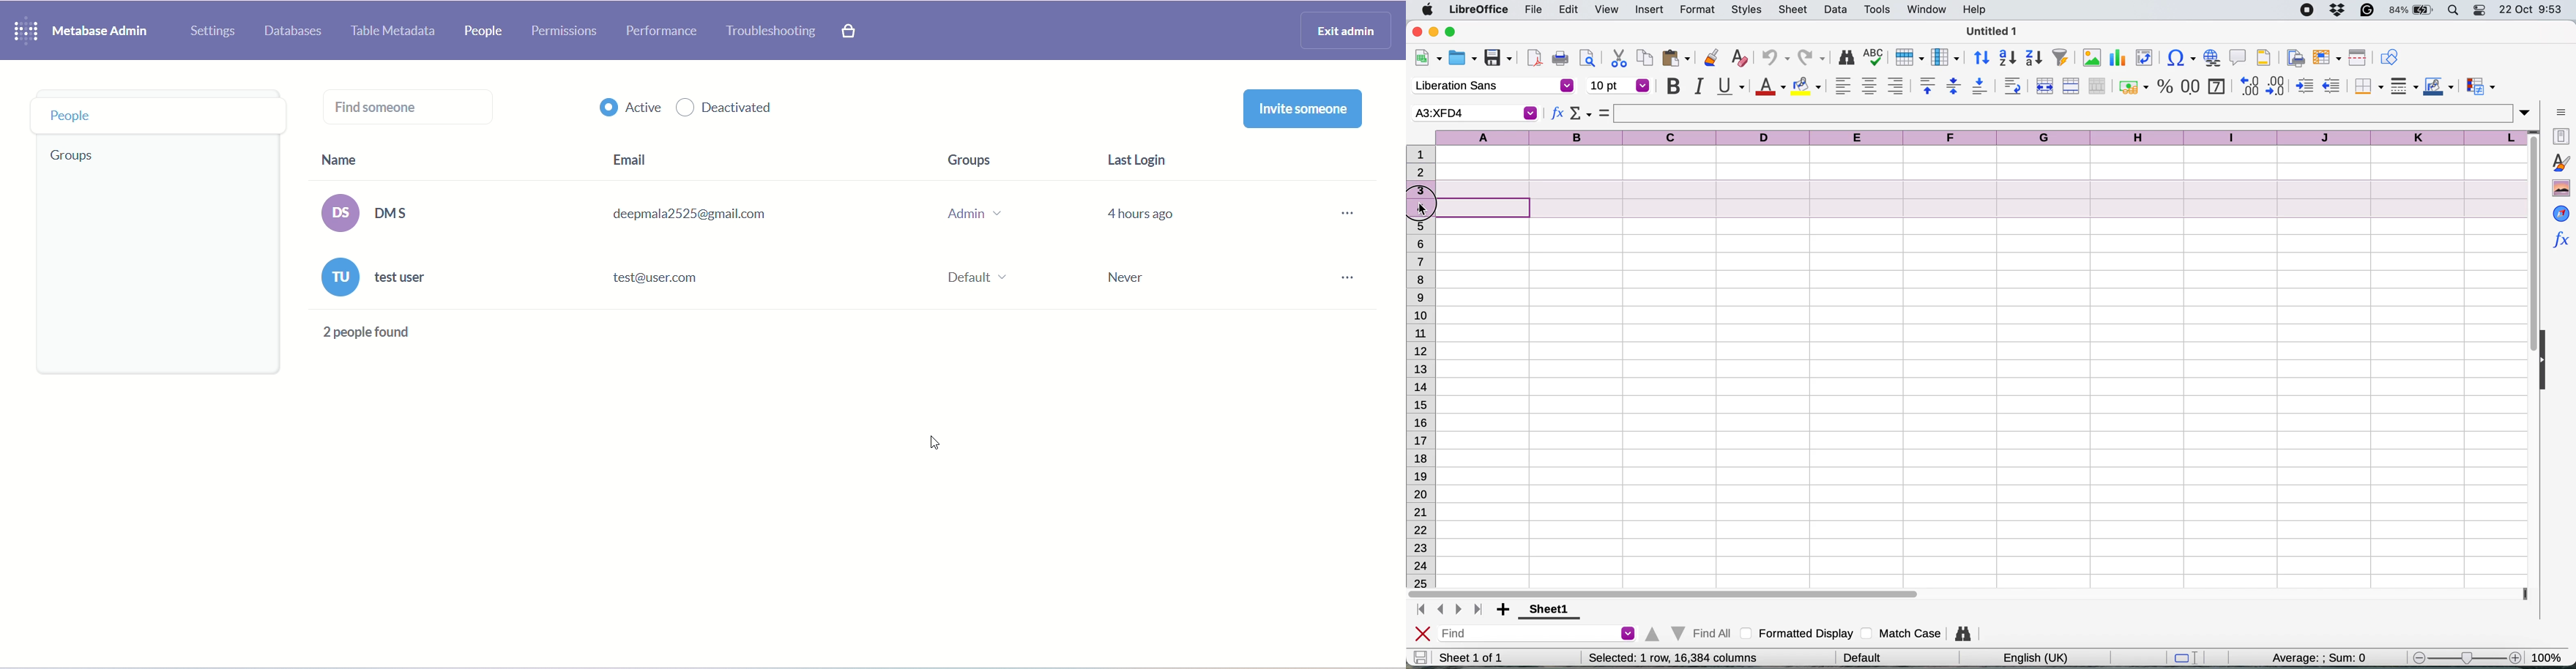  I want to click on formatted display, so click(1799, 632).